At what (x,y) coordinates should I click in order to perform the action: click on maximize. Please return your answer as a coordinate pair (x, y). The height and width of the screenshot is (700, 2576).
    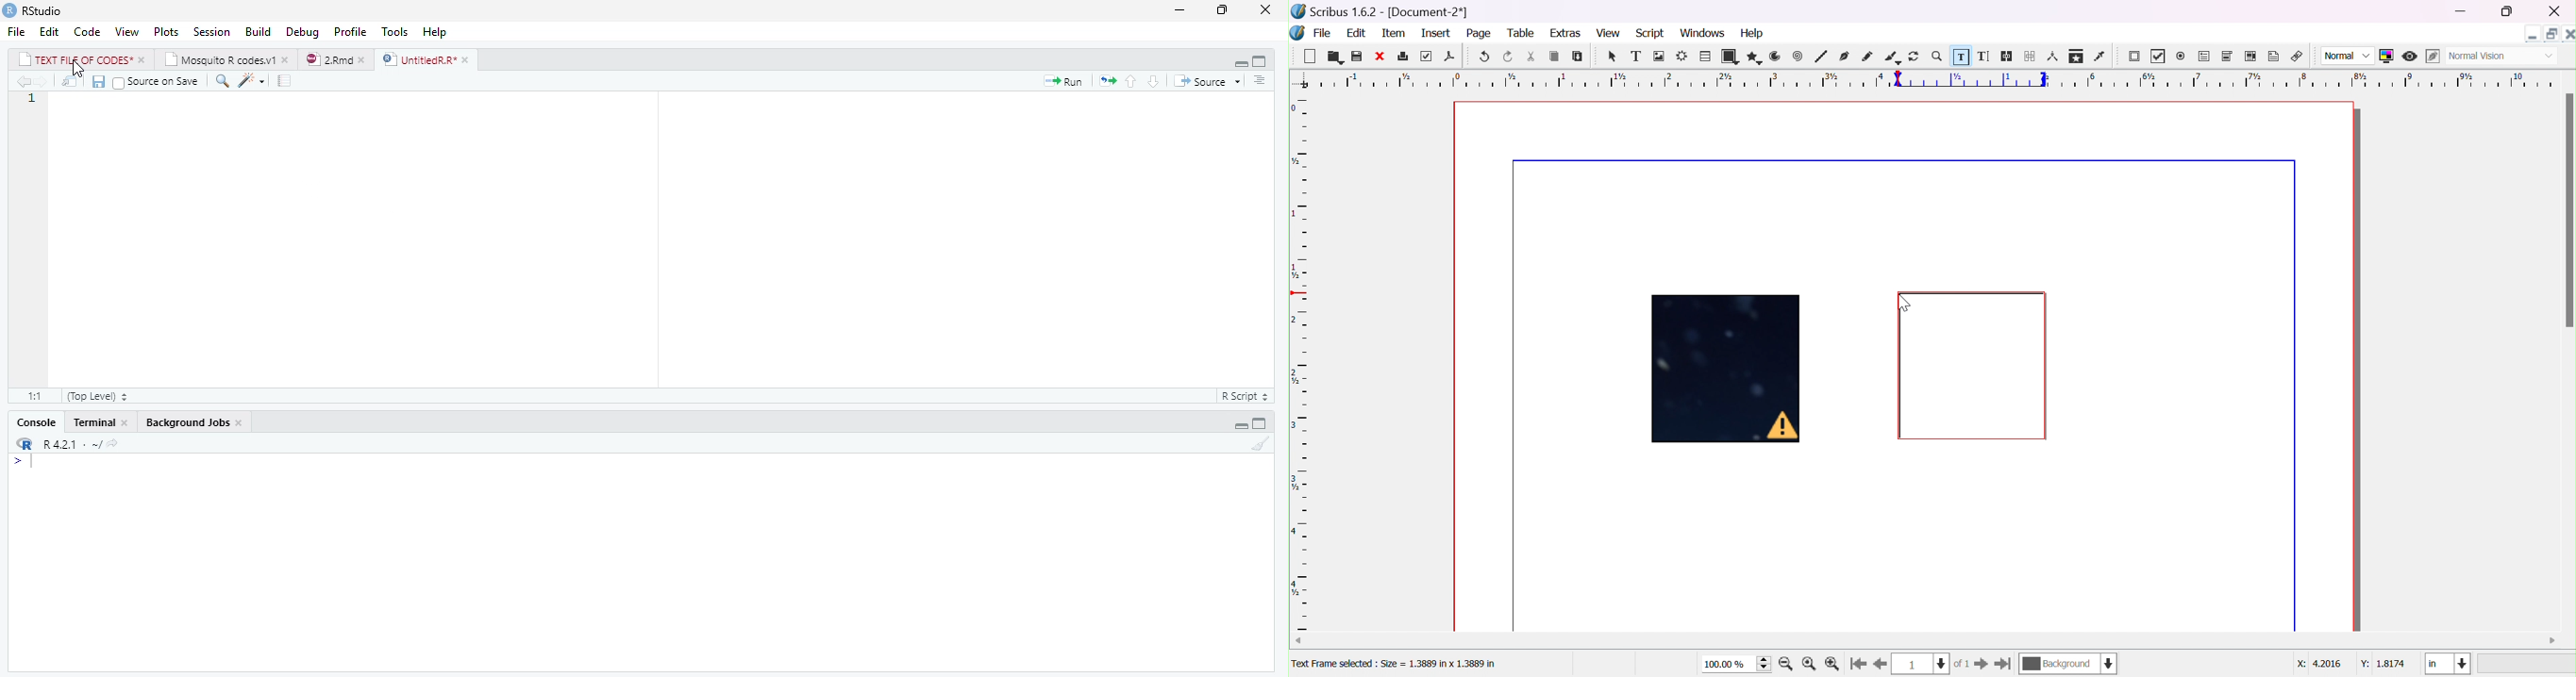
    Looking at the image, I should click on (1225, 11).